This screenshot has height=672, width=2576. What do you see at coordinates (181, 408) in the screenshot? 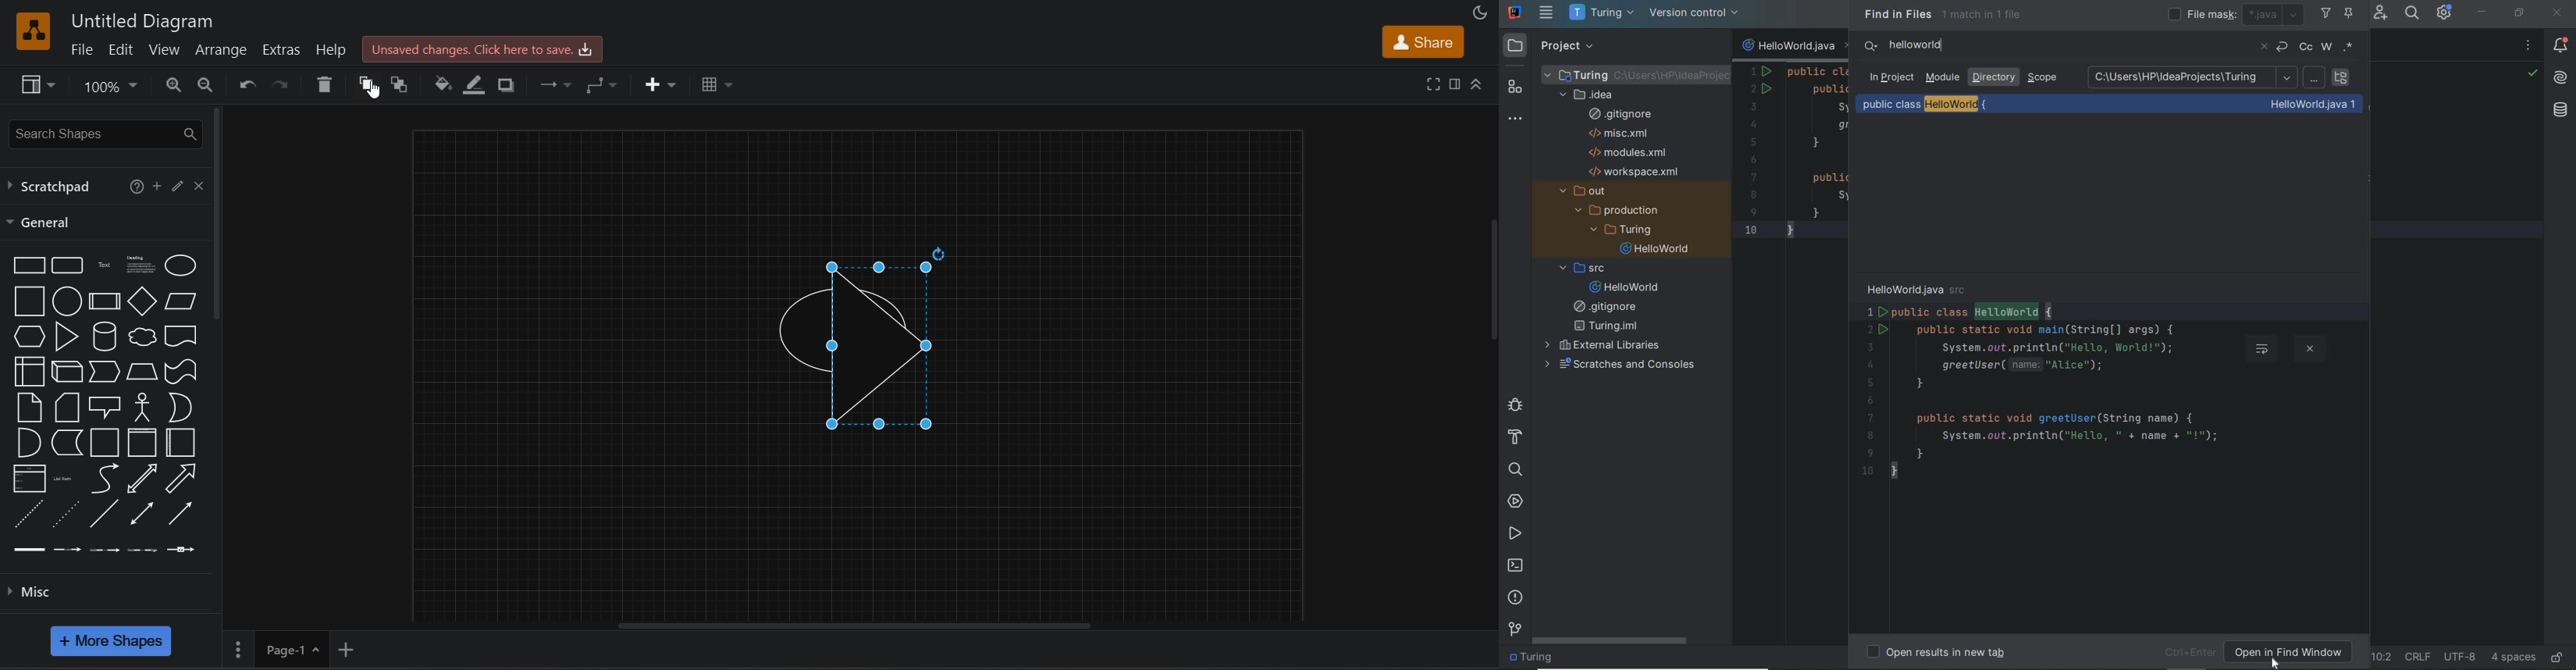
I see `or` at bounding box center [181, 408].